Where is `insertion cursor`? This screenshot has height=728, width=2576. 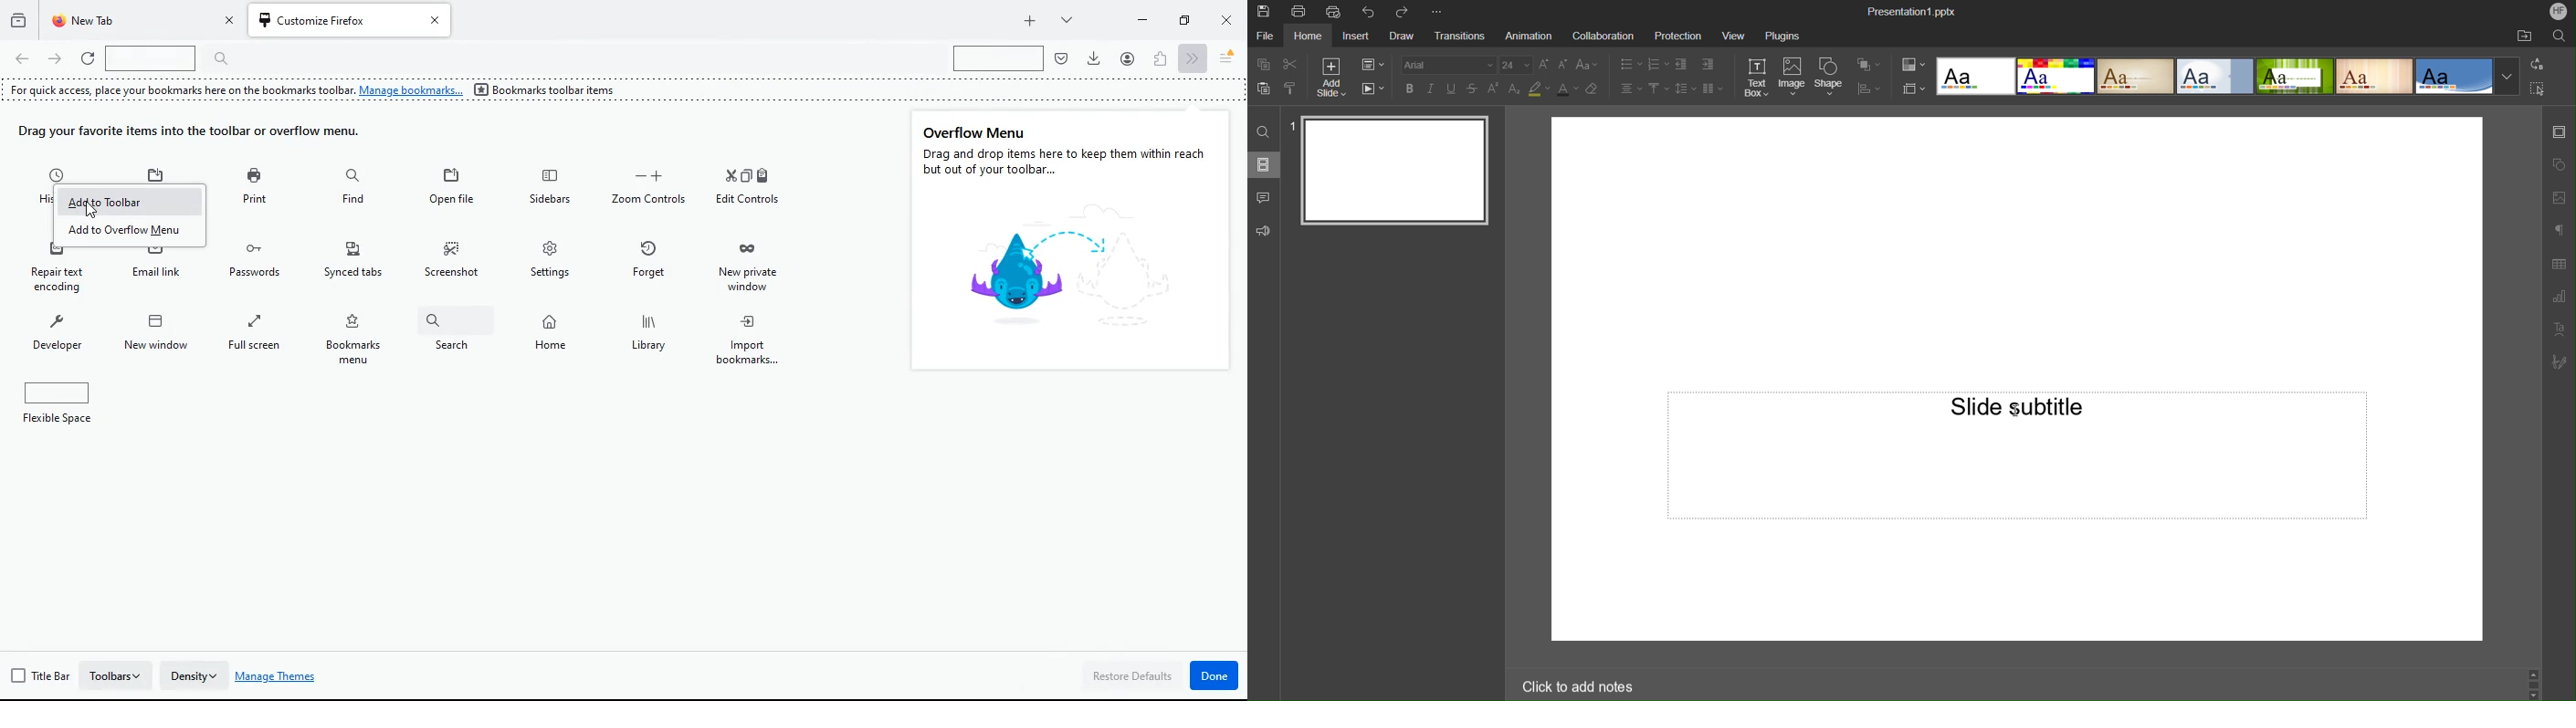 insertion cursor is located at coordinates (2014, 410).